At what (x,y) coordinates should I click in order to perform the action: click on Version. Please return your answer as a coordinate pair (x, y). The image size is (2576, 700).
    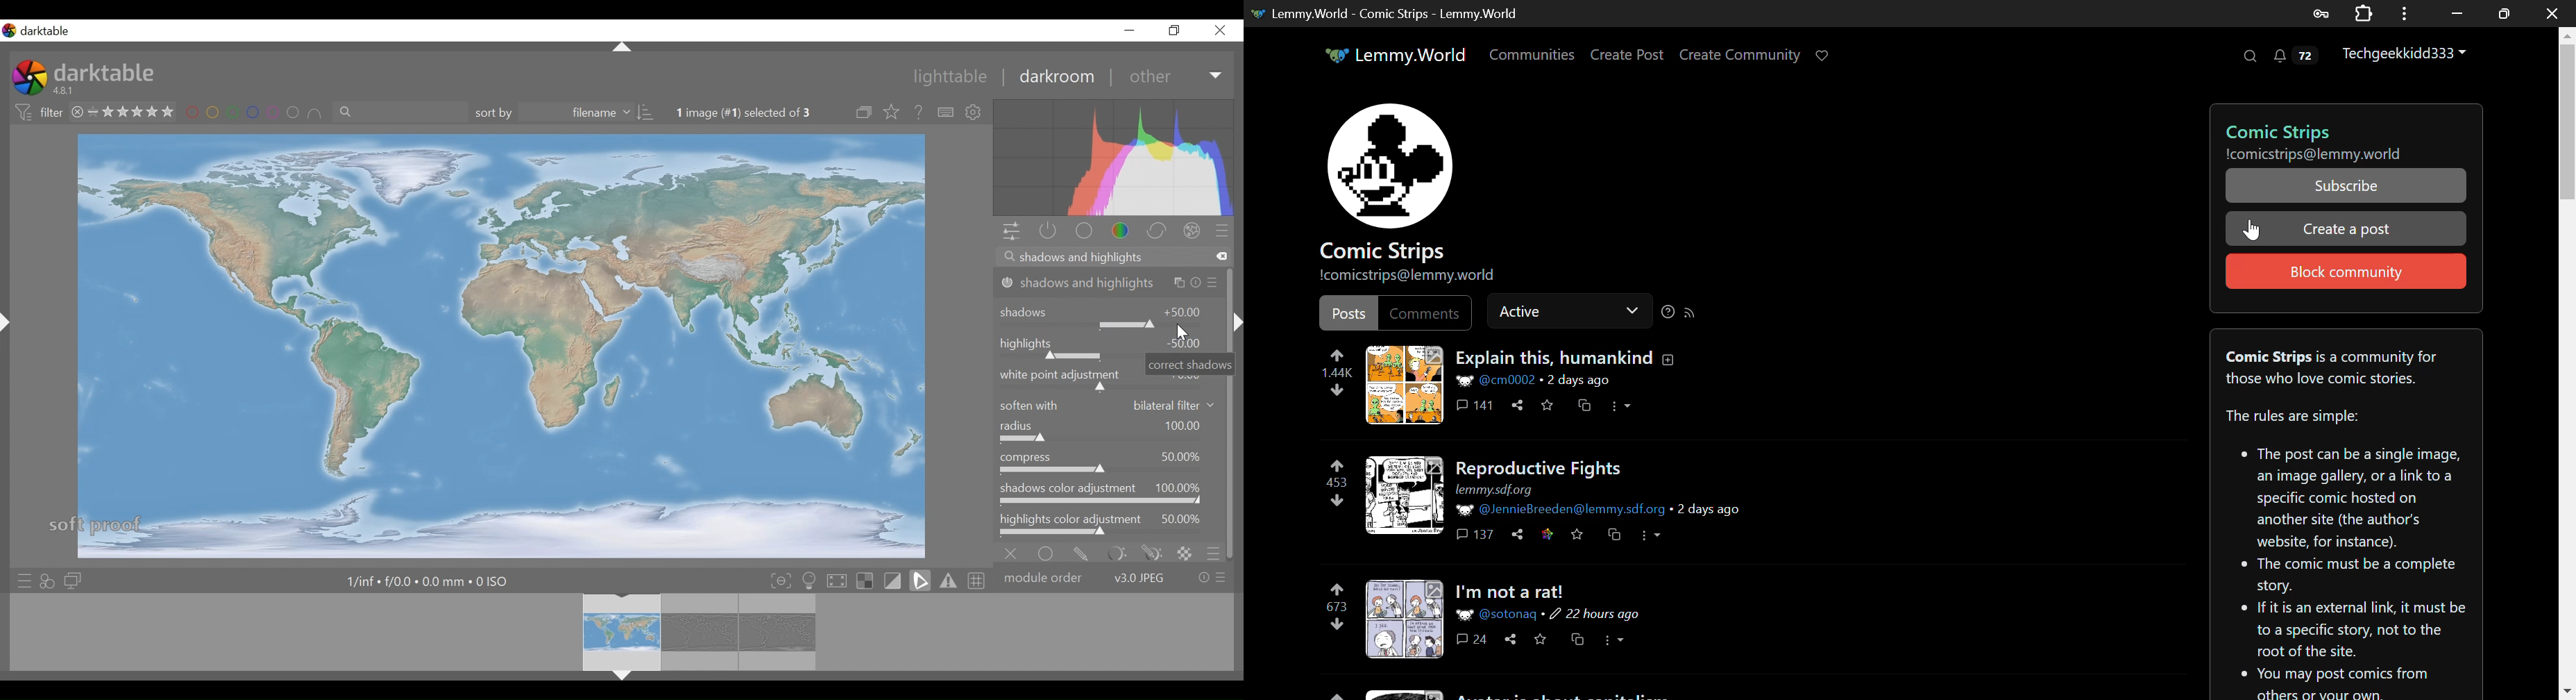
    Looking at the image, I should click on (67, 91).